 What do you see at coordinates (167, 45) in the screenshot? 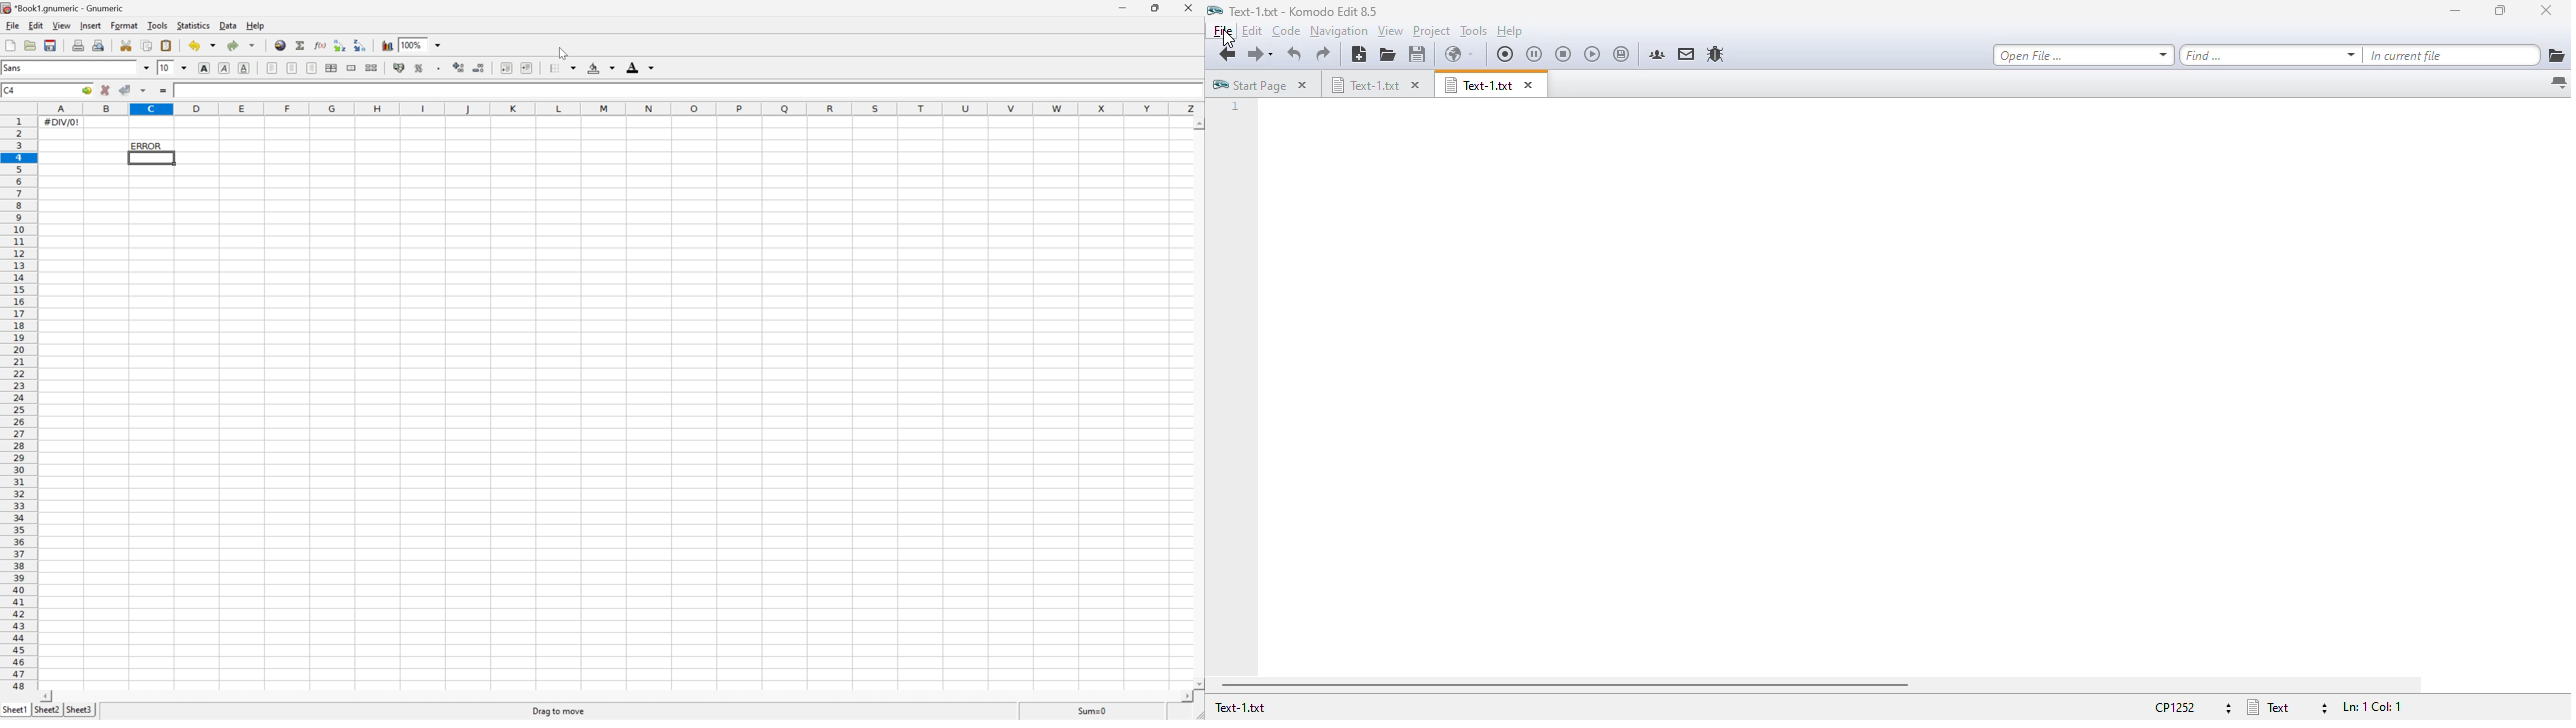
I see `Paste the clipboard` at bounding box center [167, 45].